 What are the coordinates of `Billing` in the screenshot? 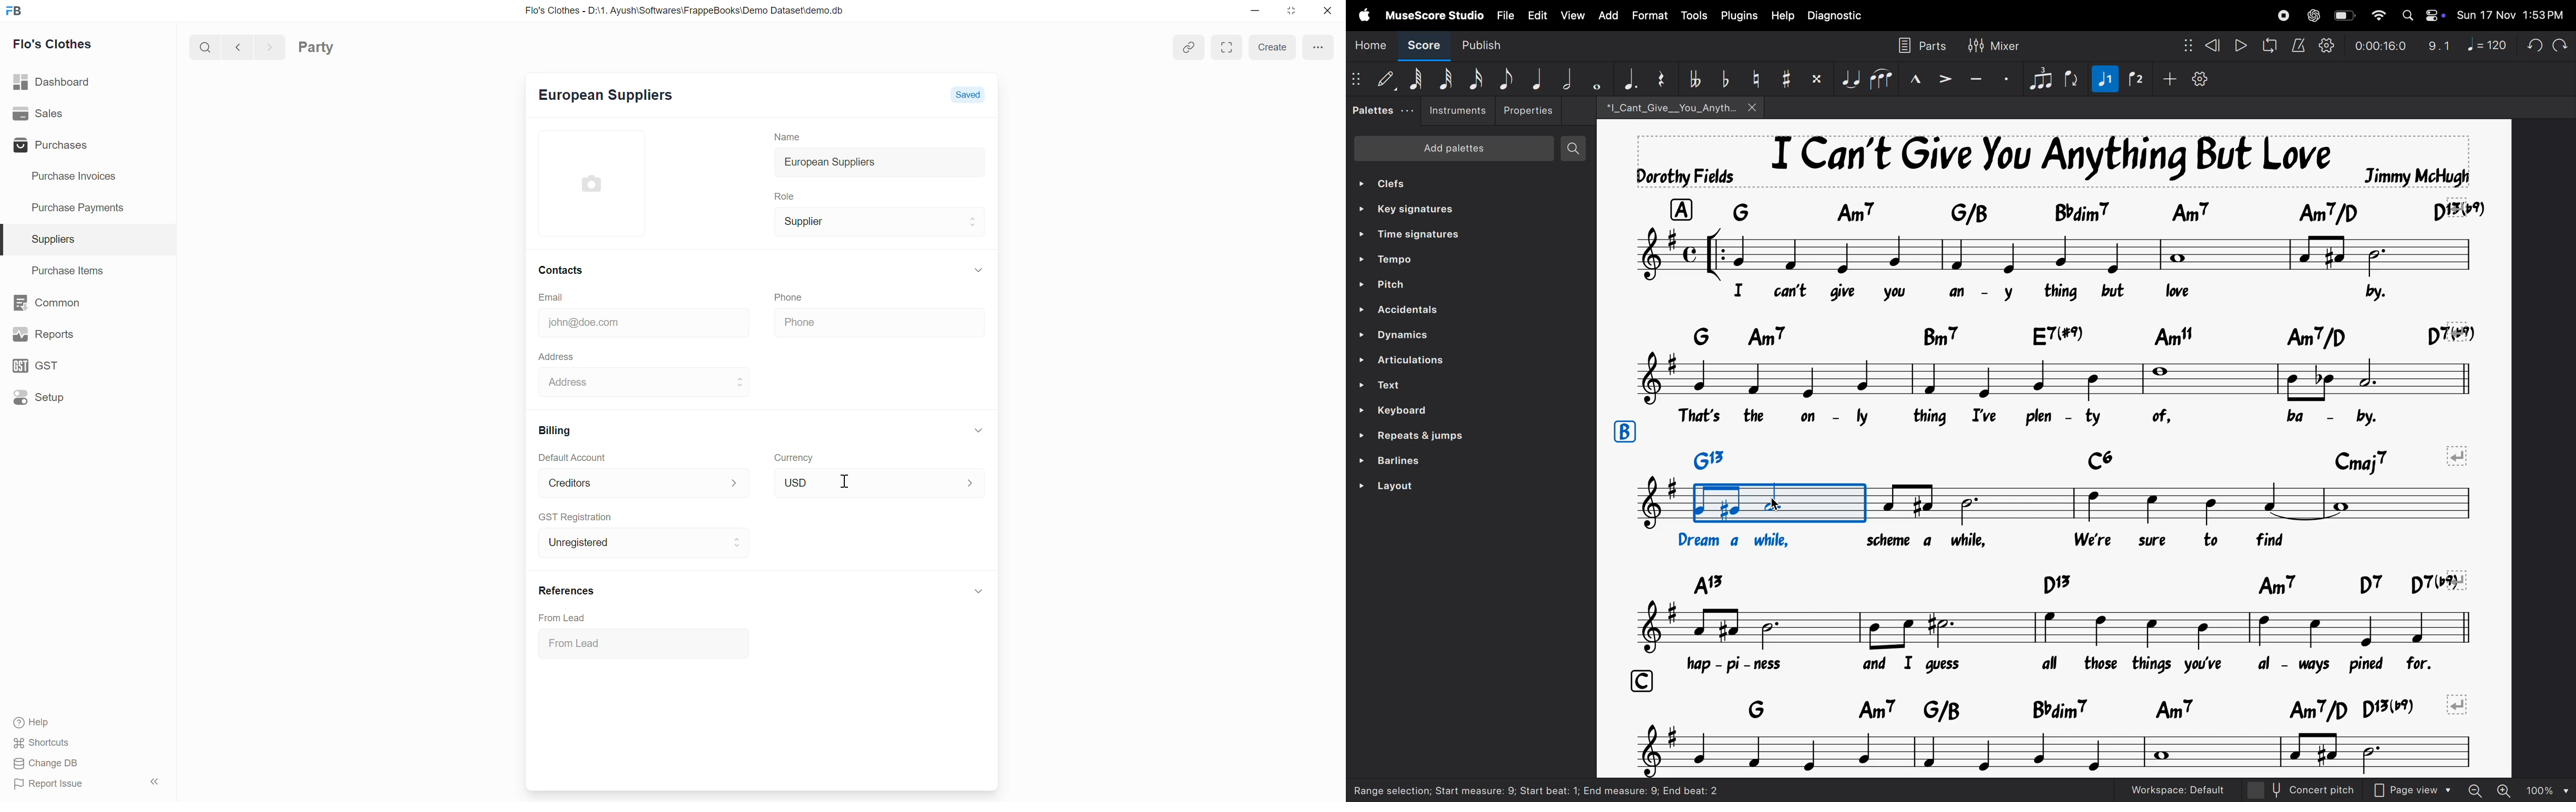 It's located at (549, 429).